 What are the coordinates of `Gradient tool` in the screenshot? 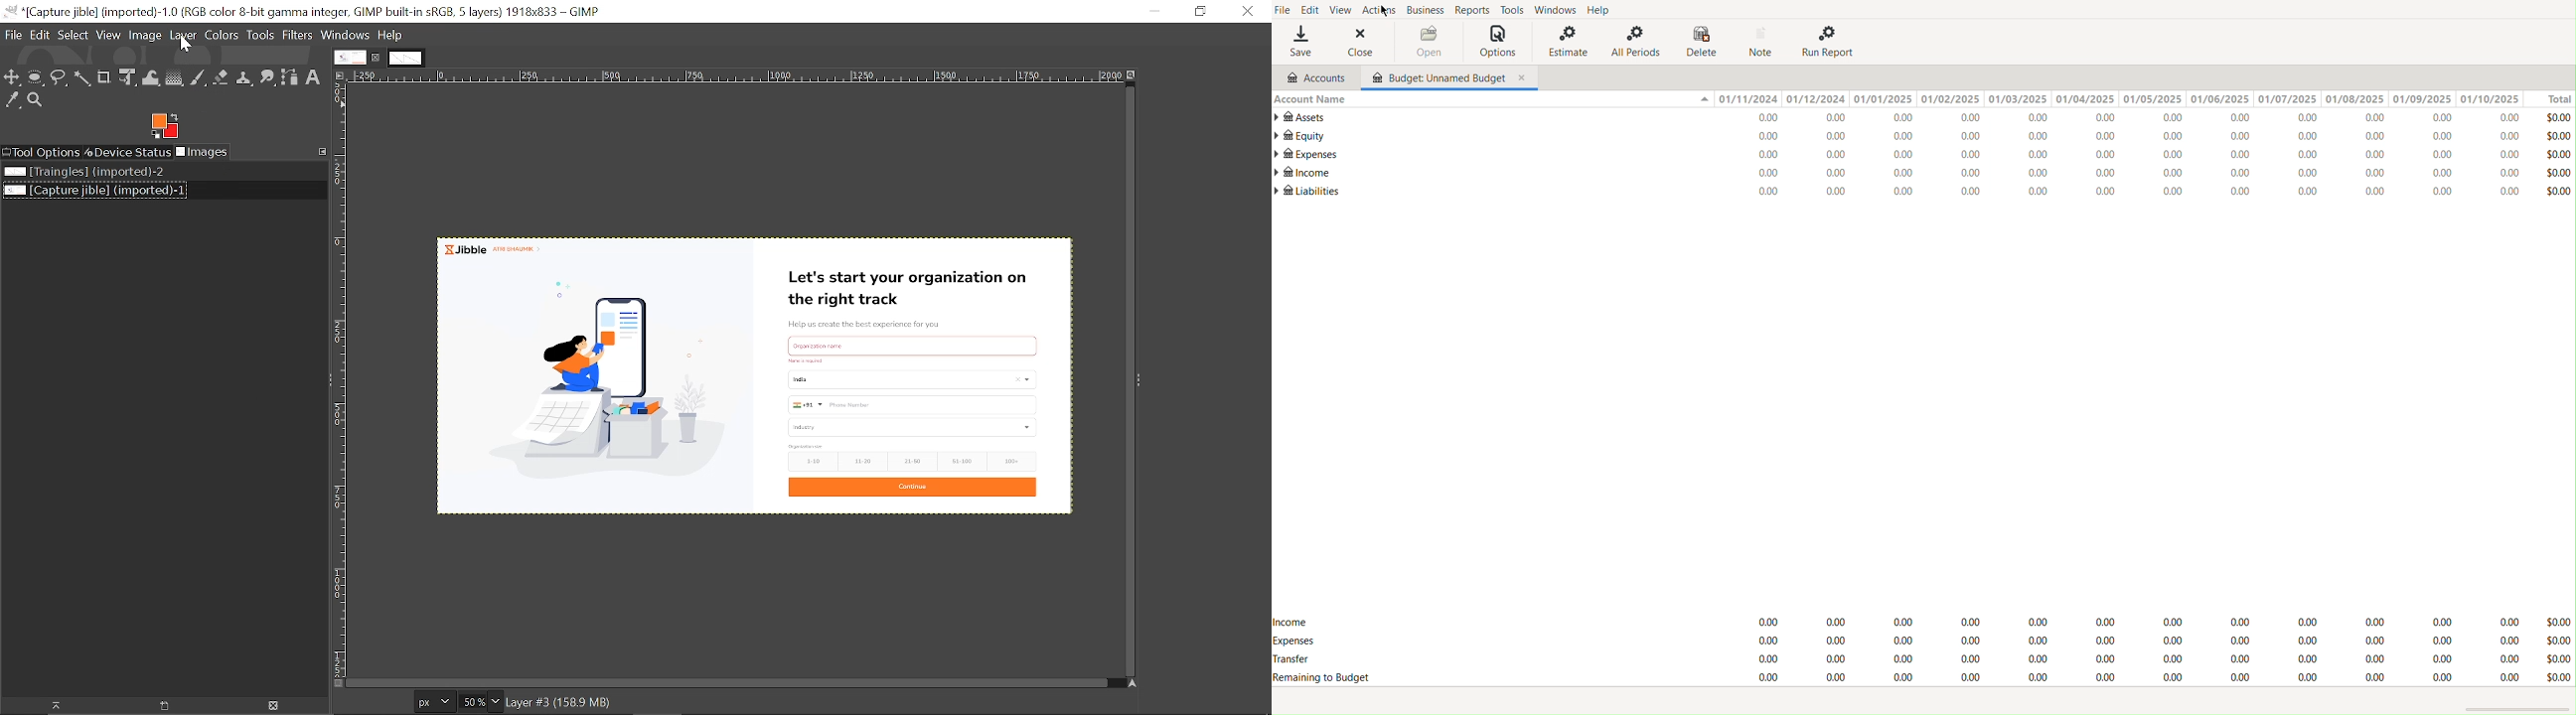 It's located at (174, 77).